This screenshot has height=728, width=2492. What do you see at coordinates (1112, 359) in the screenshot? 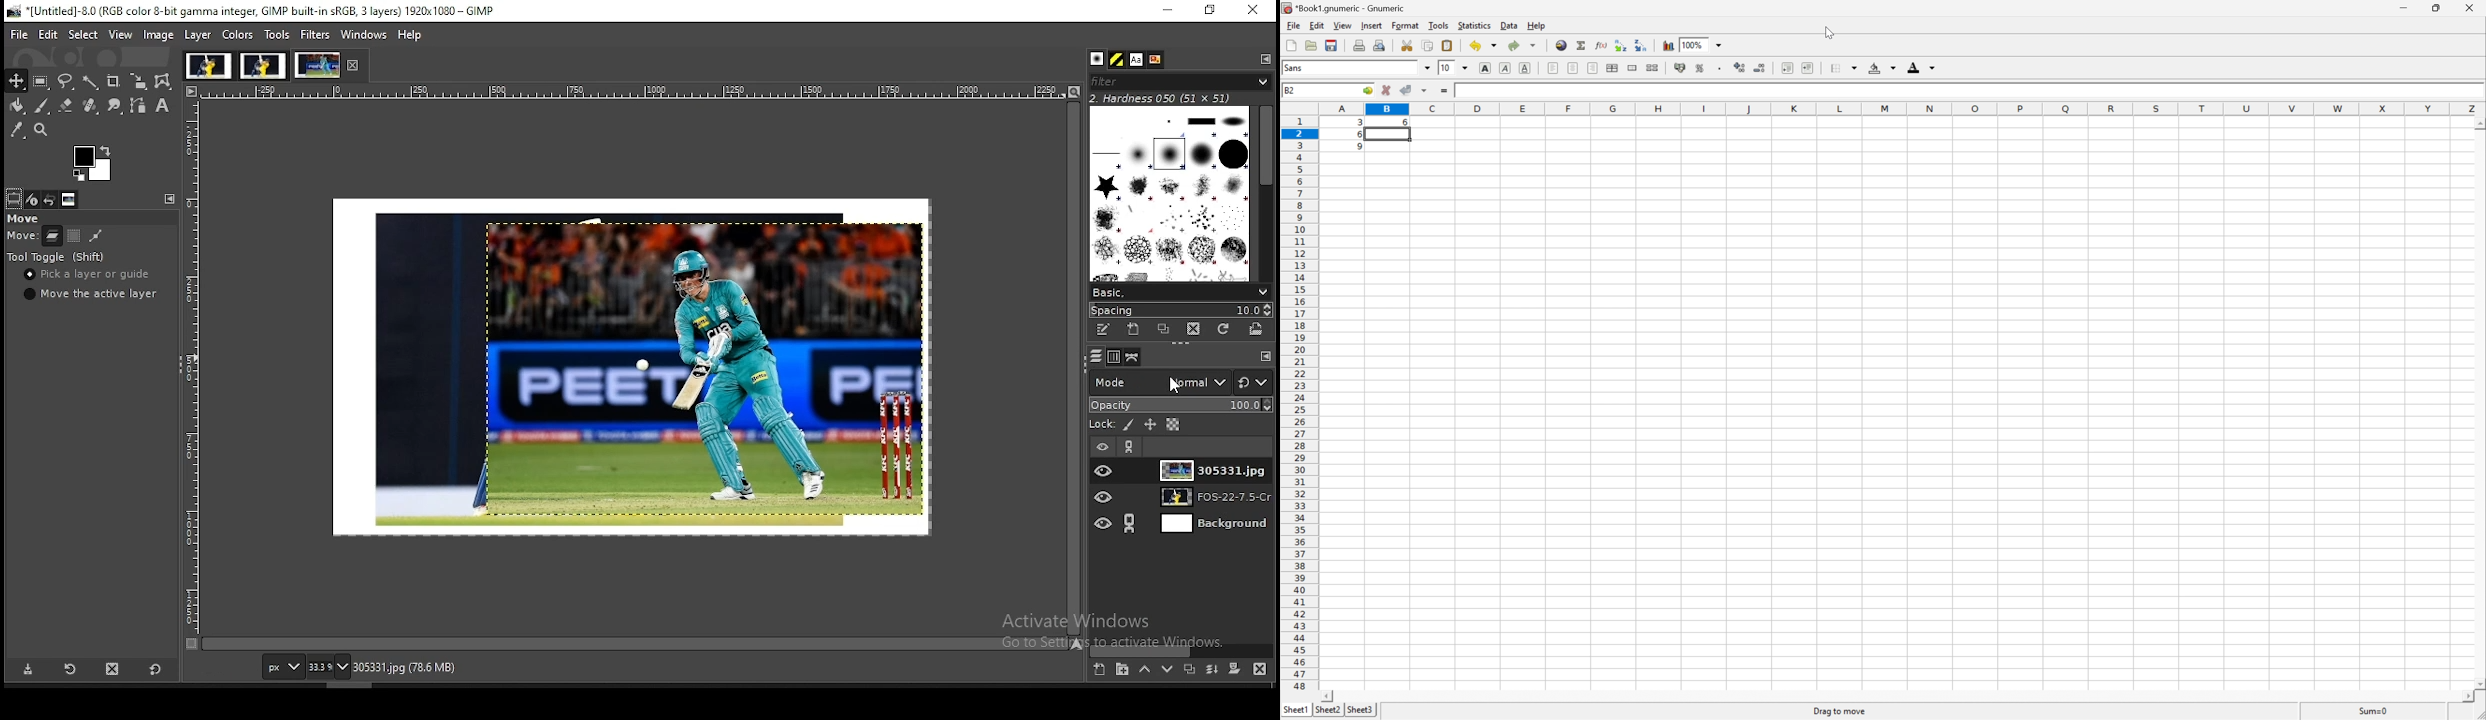
I see `channels` at bounding box center [1112, 359].